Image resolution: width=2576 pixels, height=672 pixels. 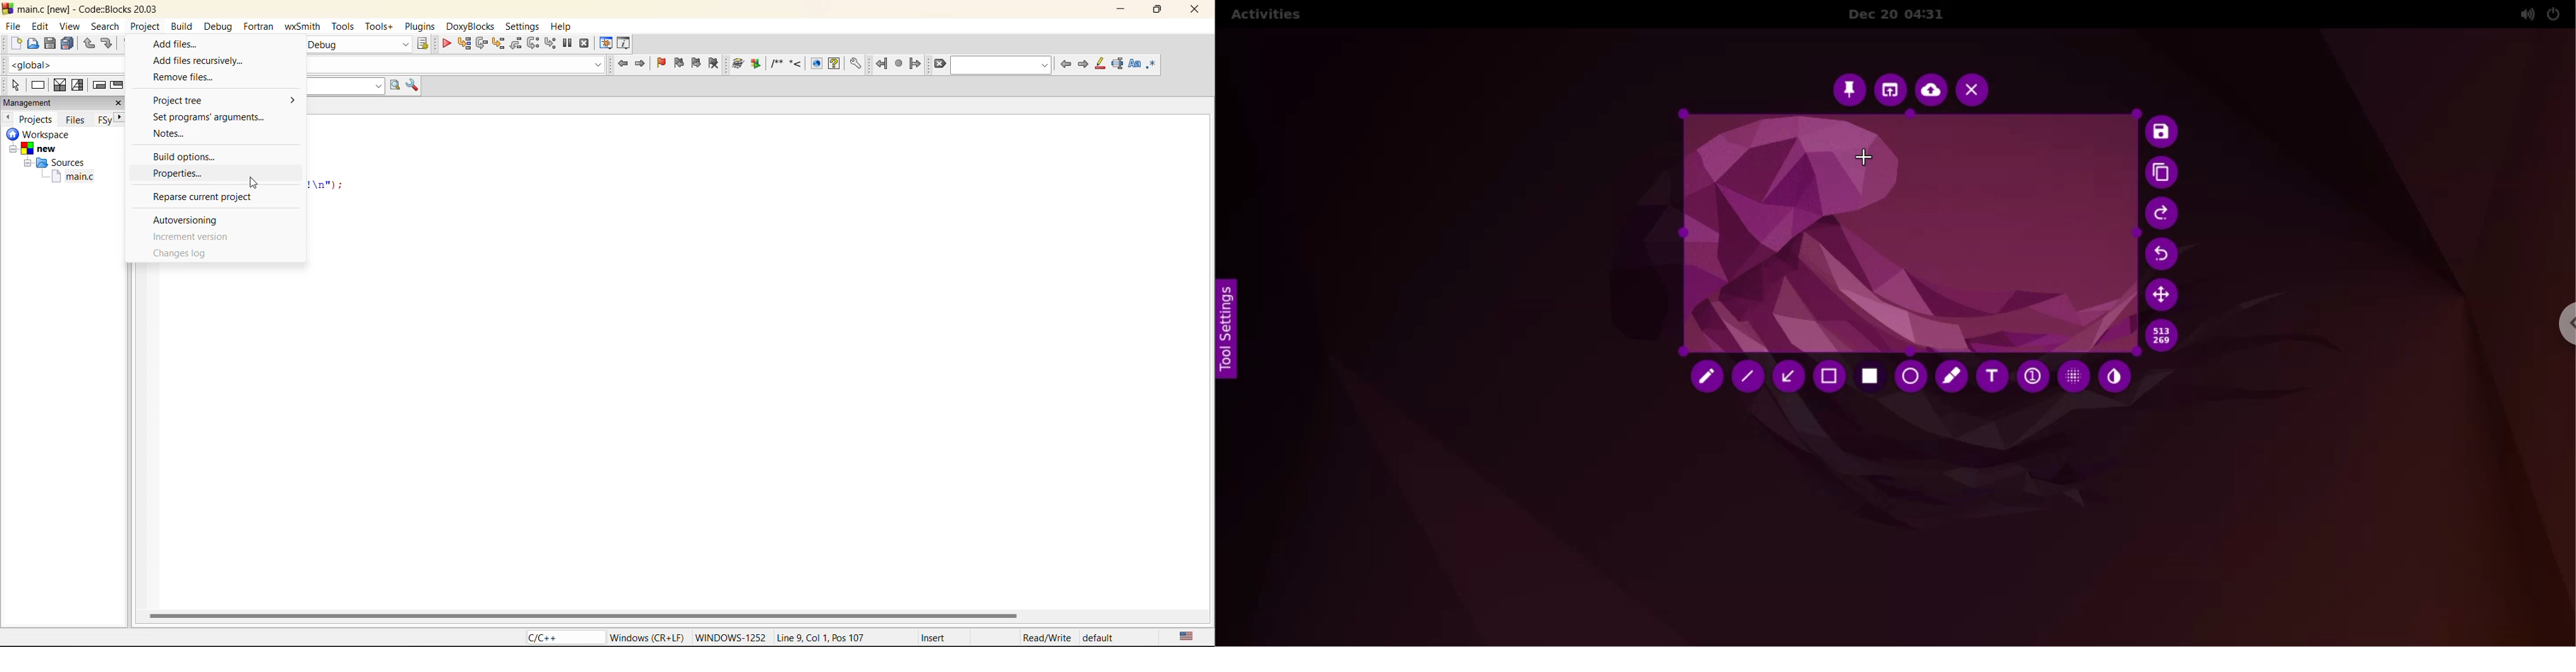 What do you see at coordinates (482, 42) in the screenshot?
I see `next line` at bounding box center [482, 42].